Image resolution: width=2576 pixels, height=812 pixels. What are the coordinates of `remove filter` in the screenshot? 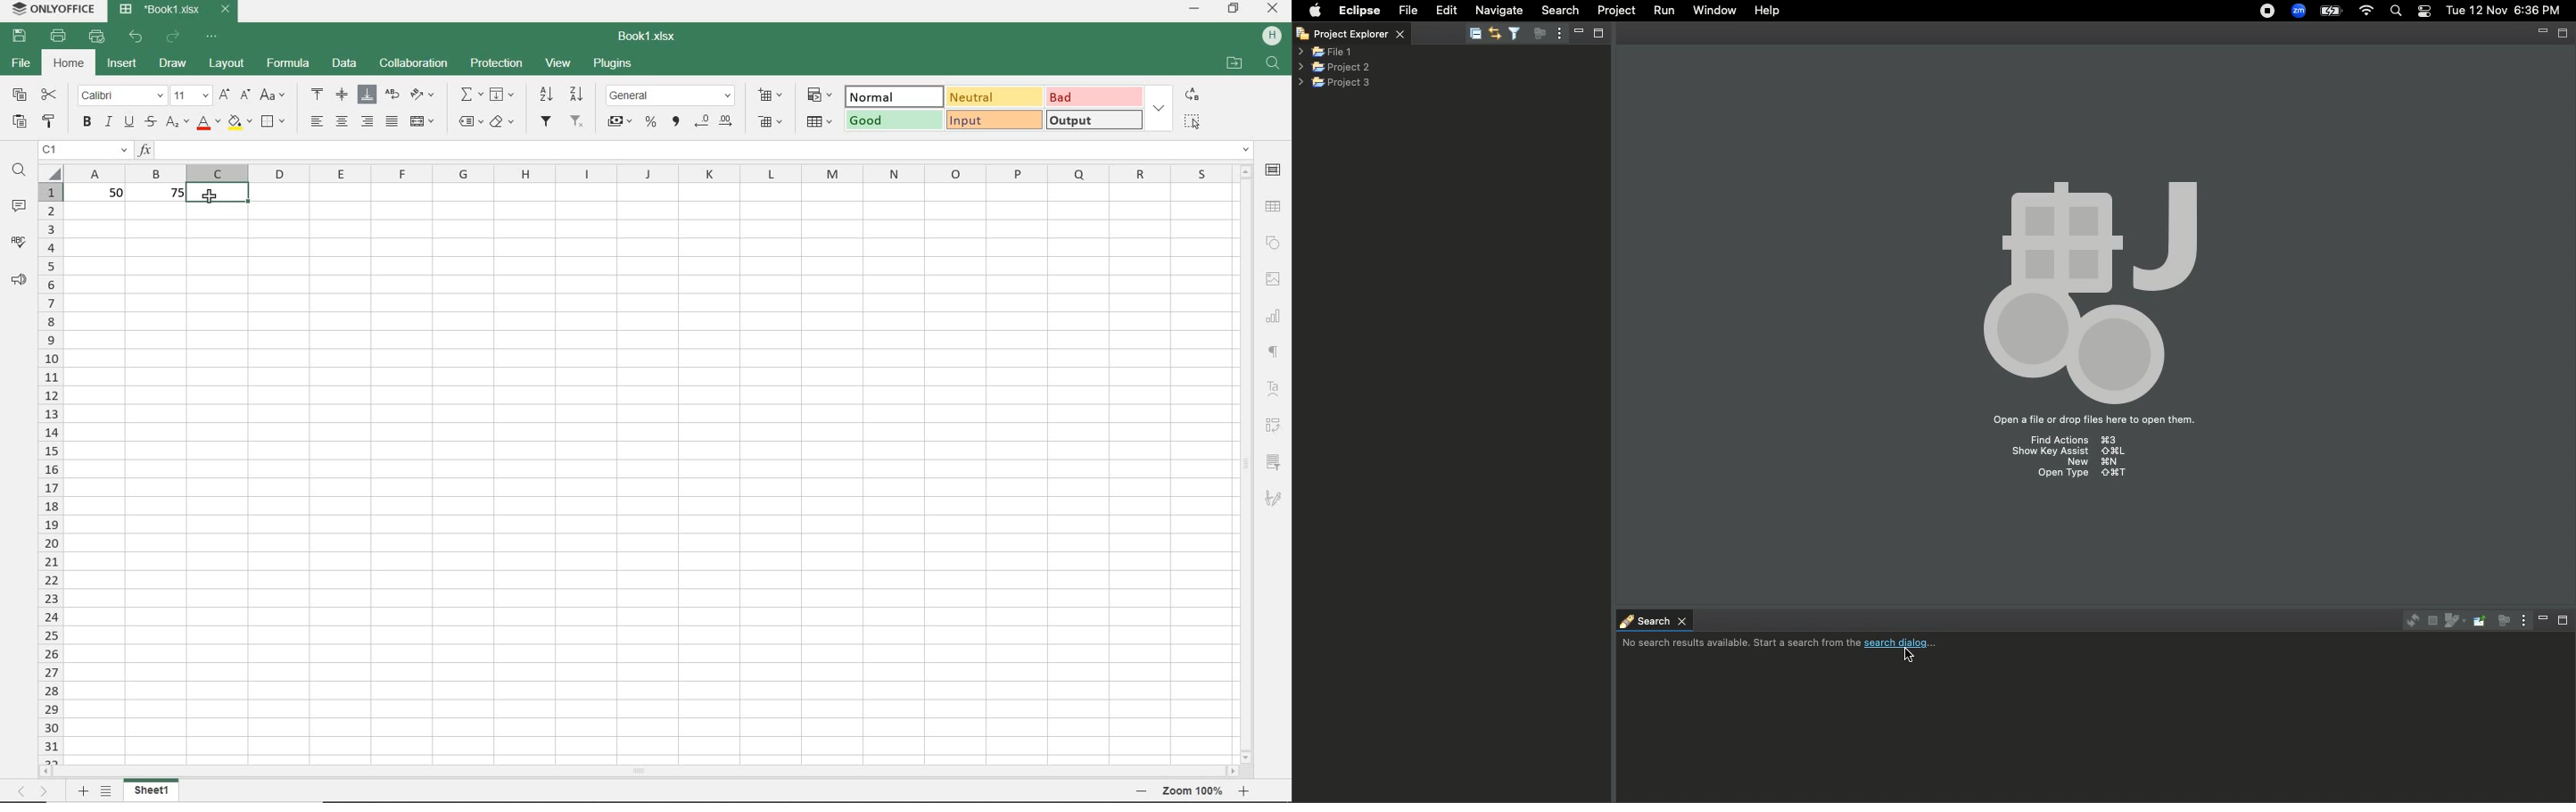 It's located at (577, 122).